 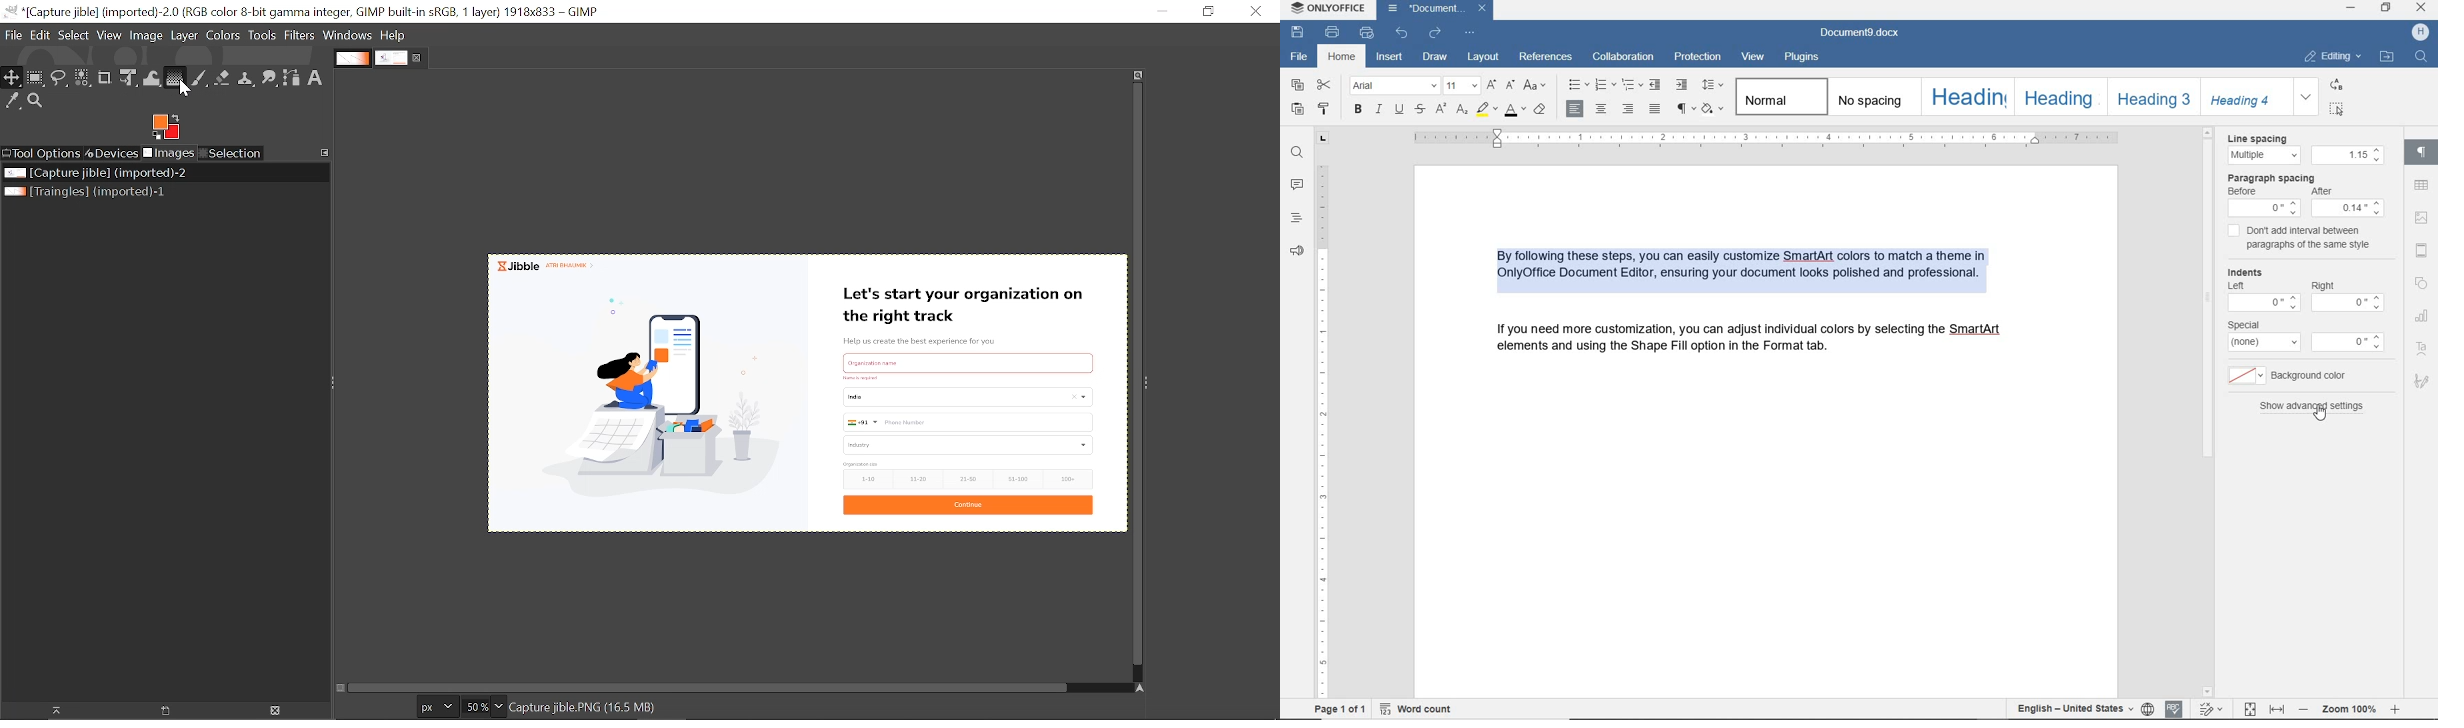 What do you see at coordinates (1627, 108) in the screenshot?
I see `align right` at bounding box center [1627, 108].